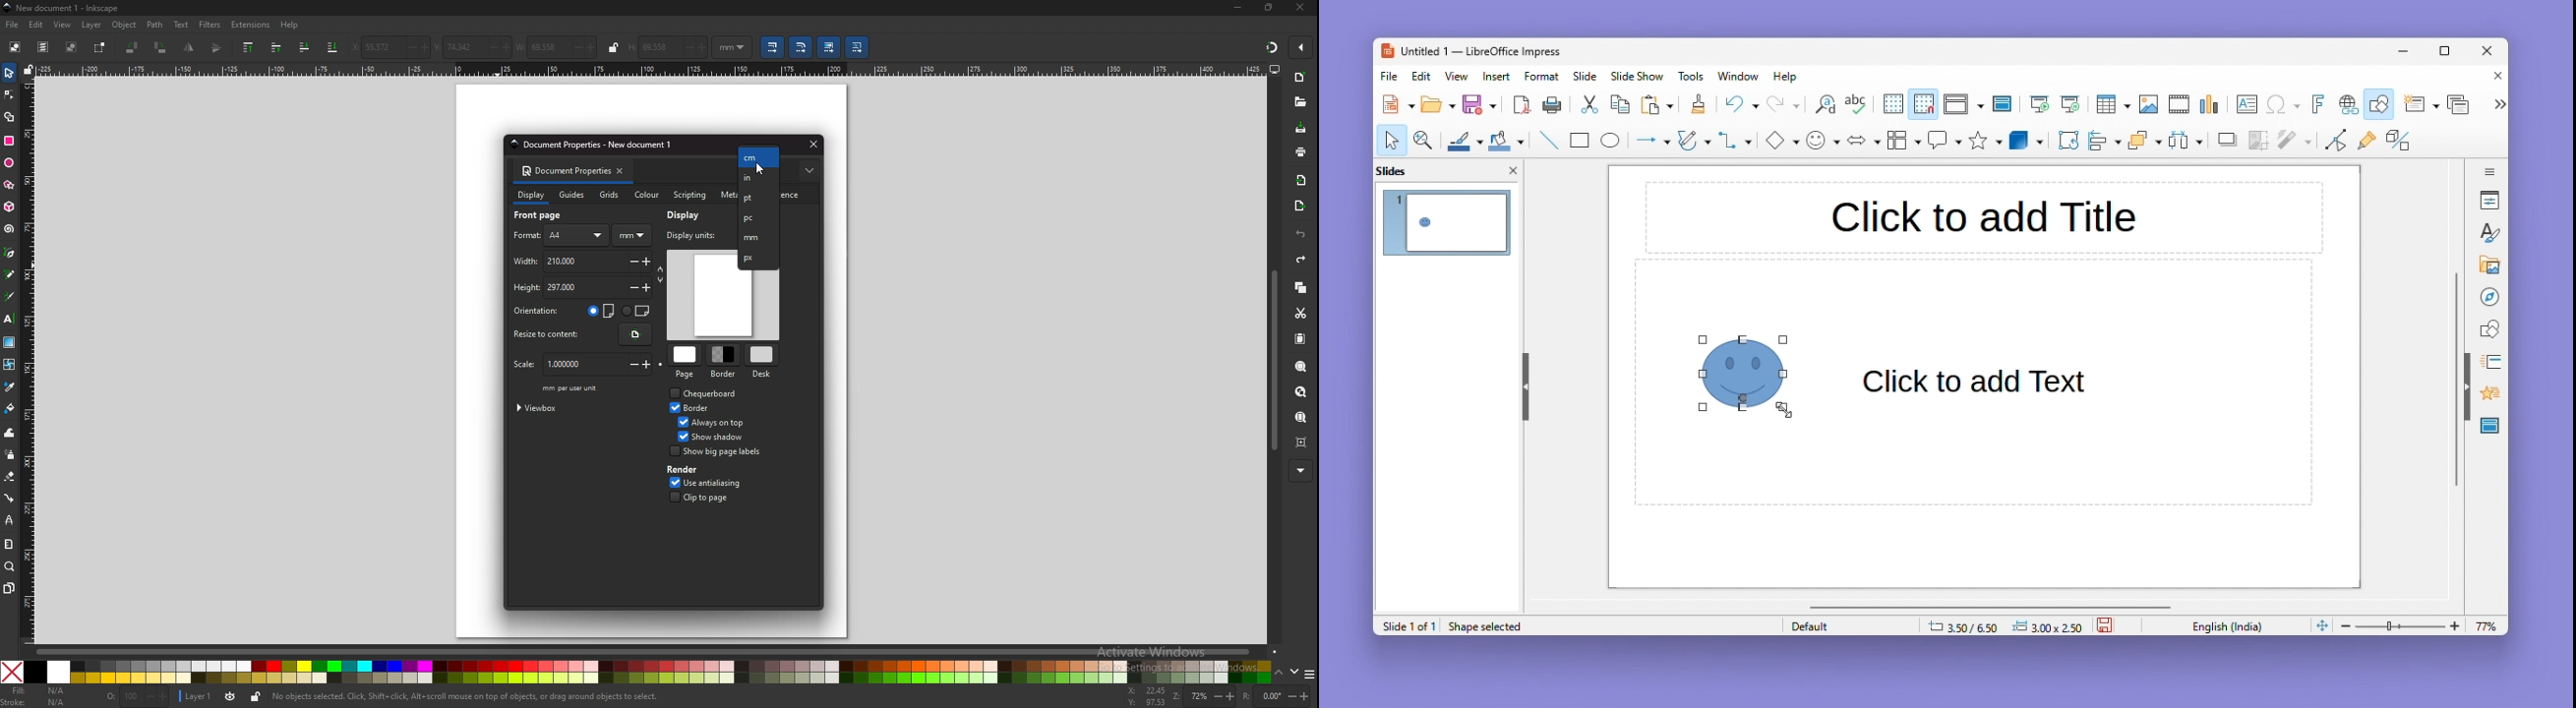 This screenshot has width=2576, height=728. What do you see at coordinates (1294, 672) in the screenshot?
I see `down` at bounding box center [1294, 672].